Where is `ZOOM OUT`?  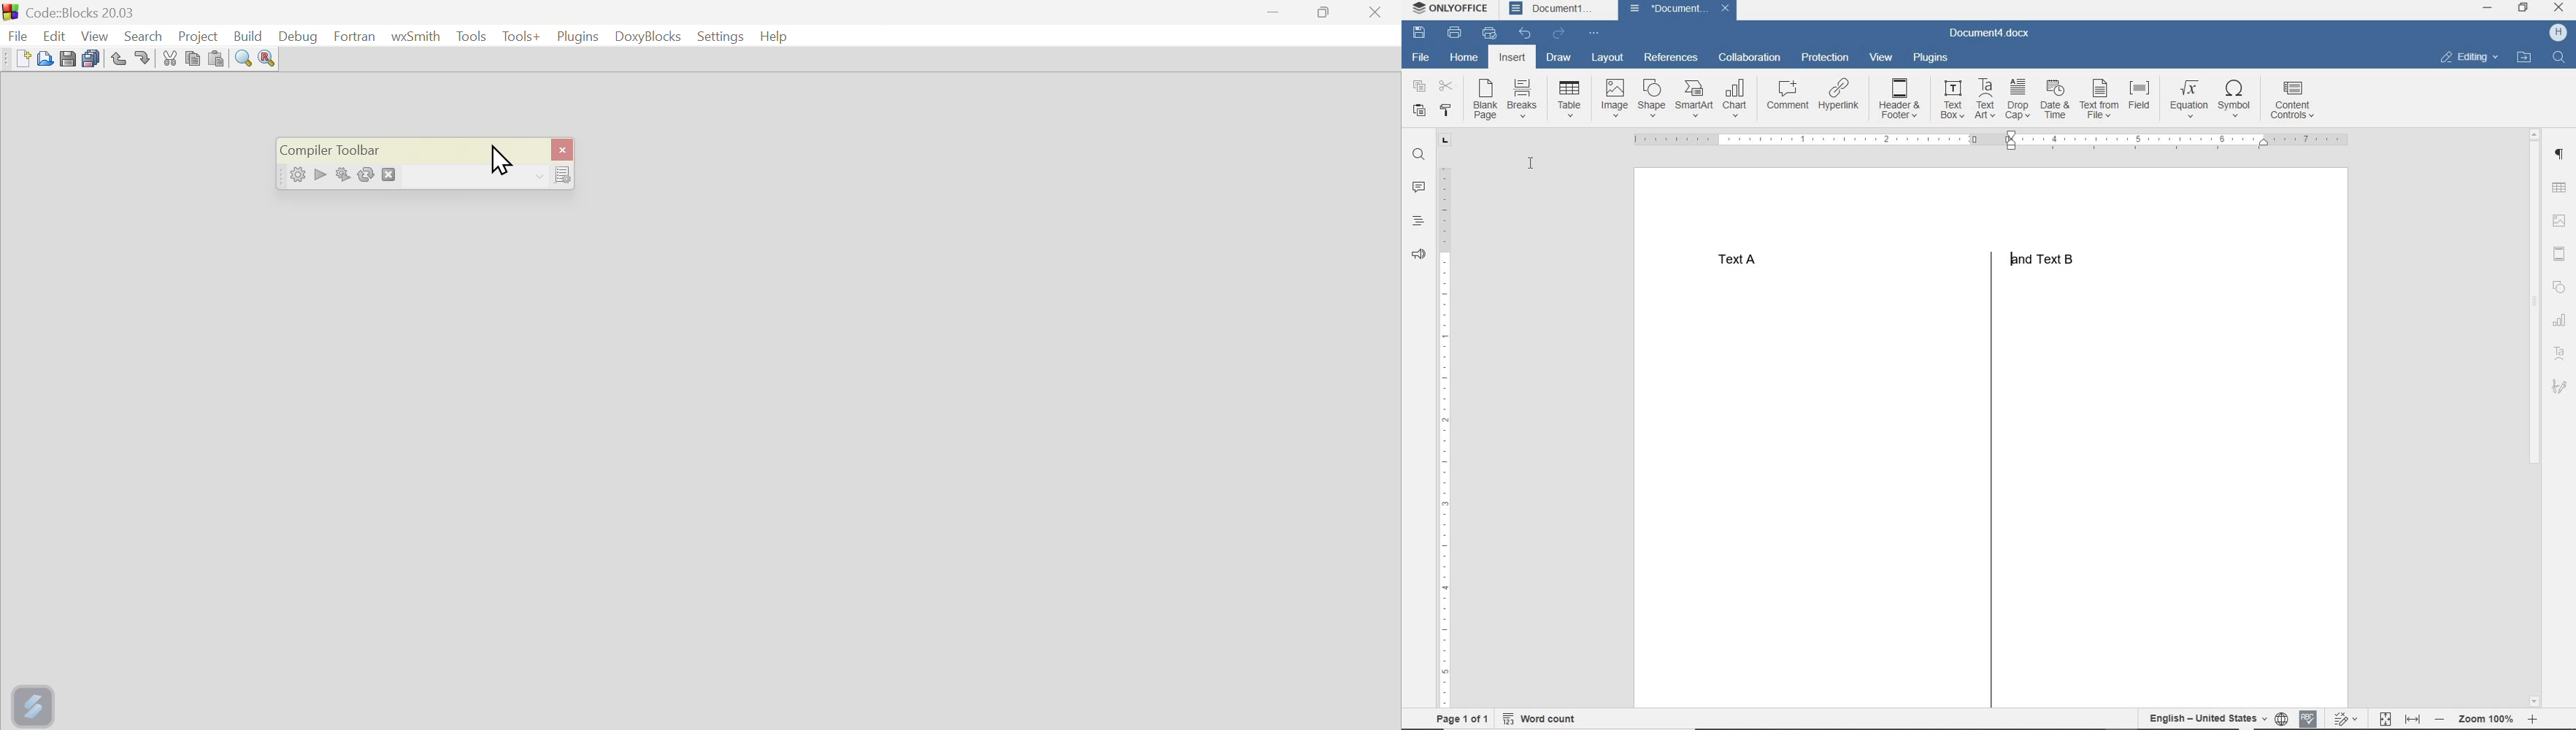
ZOOM OUT is located at coordinates (2486, 719).